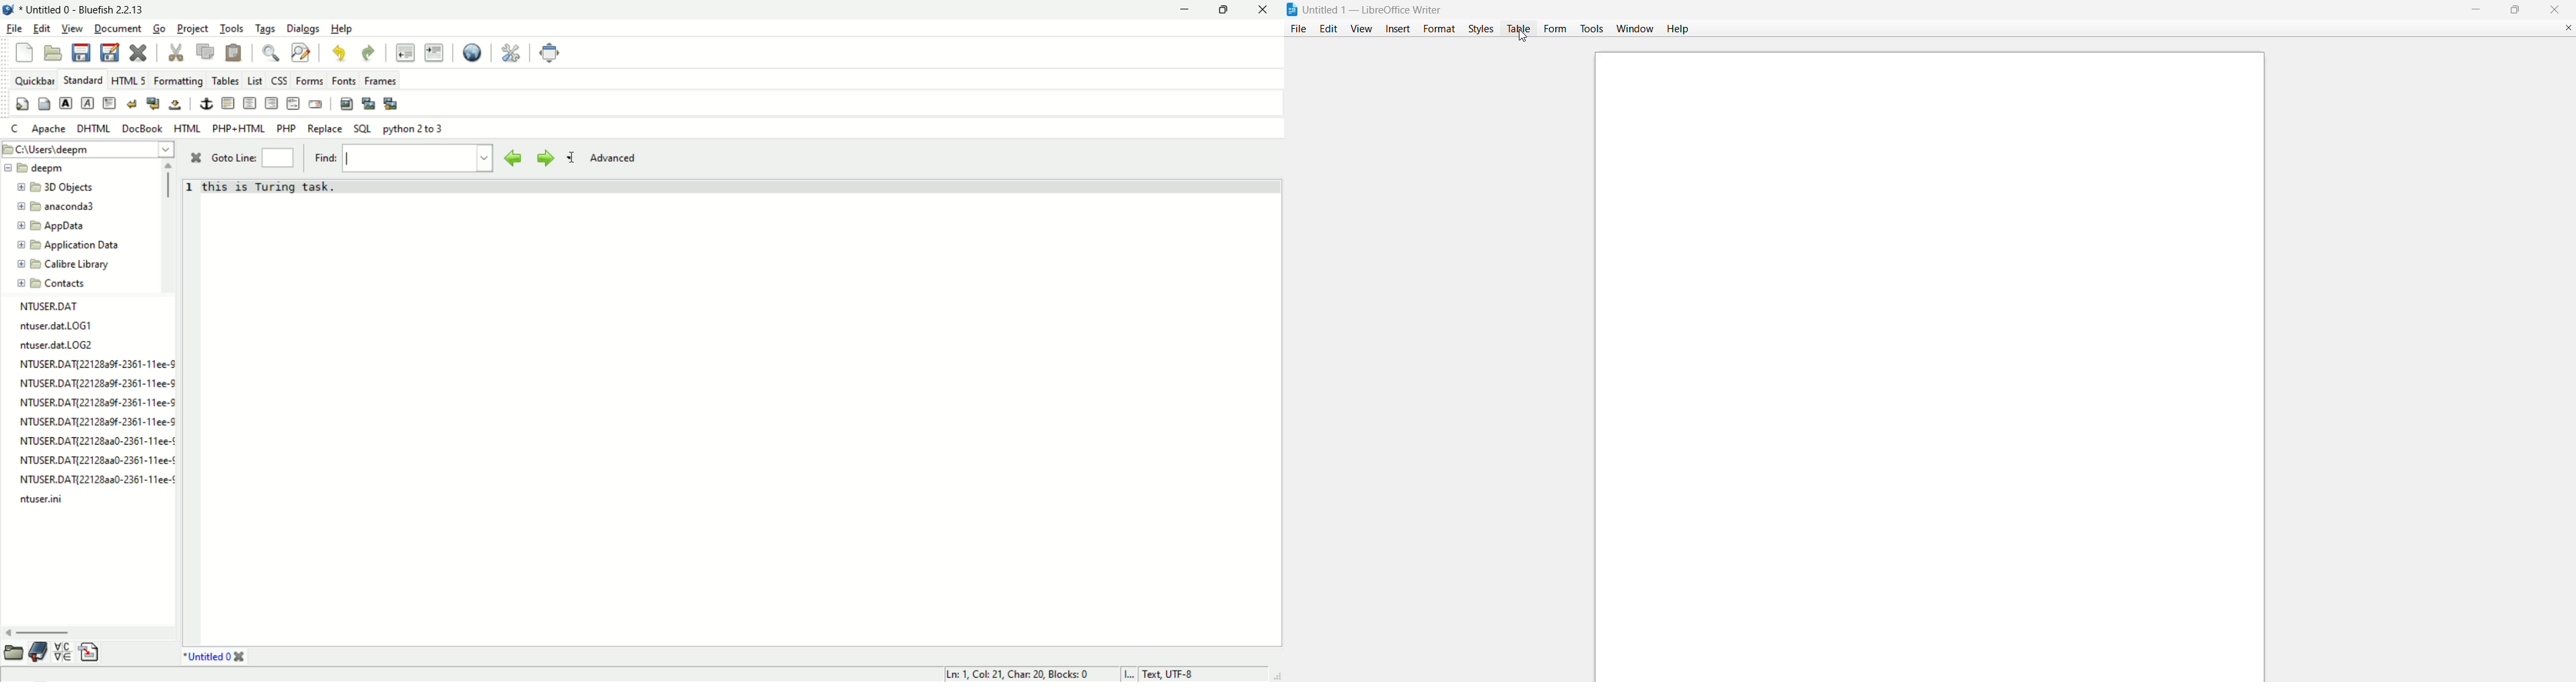 This screenshot has width=2576, height=700. I want to click on Replace, so click(325, 129).